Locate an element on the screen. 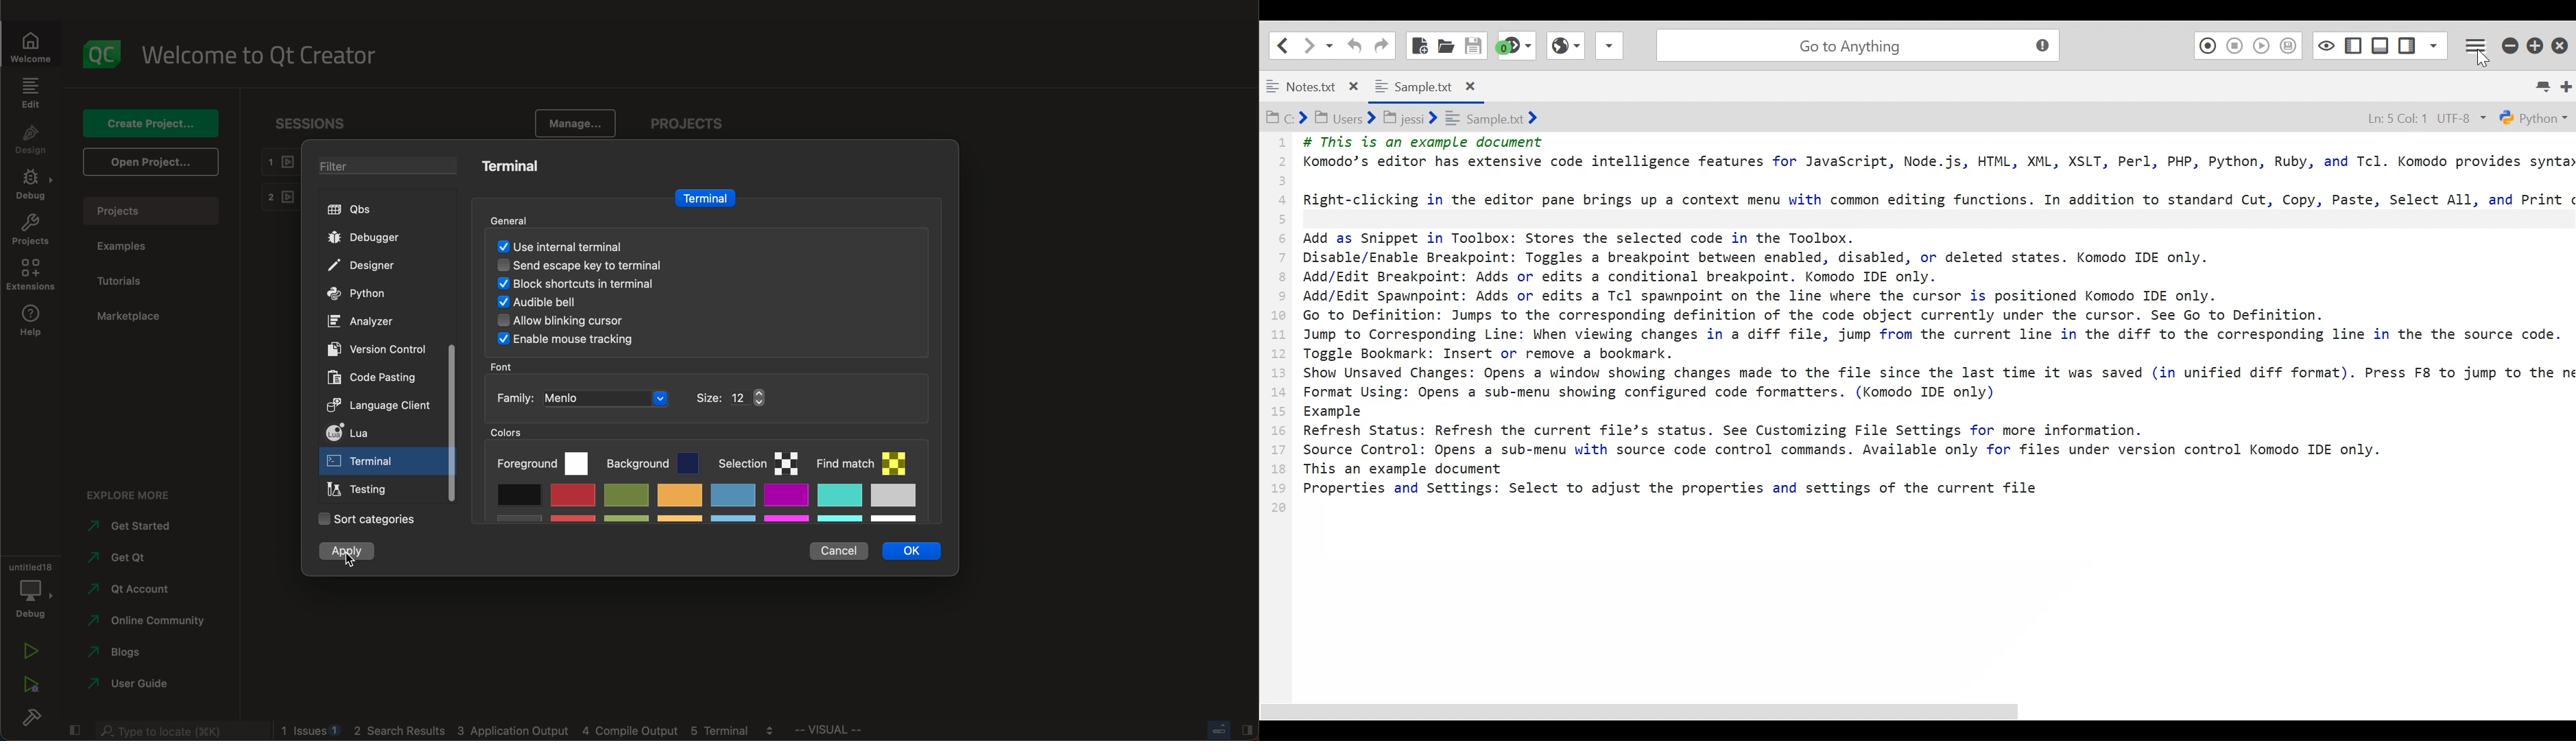 Image resolution: width=2576 pixels, height=756 pixels. code is located at coordinates (373, 378).